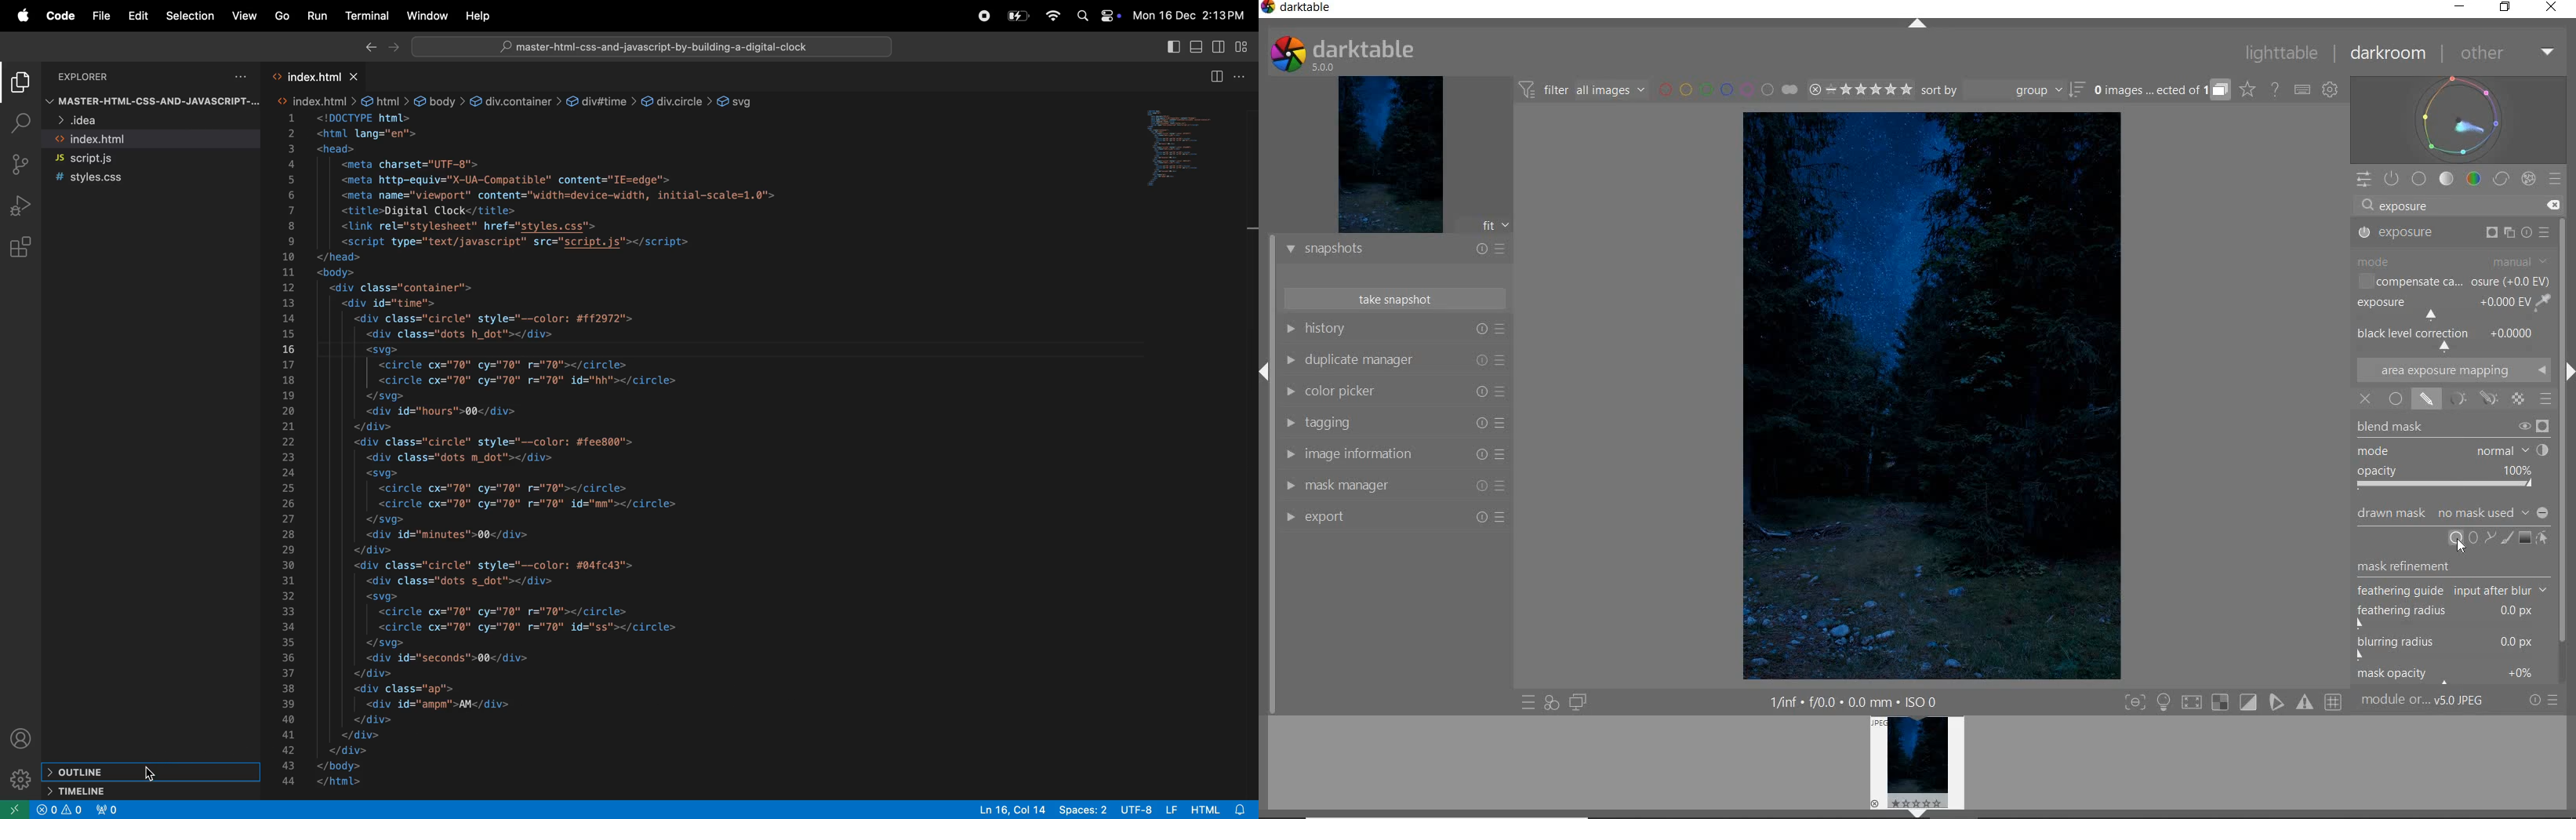  What do you see at coordinates (1917, 766) in the screenshot?
I see `IMAGE PREVIEW` at bounding box center [1917, 766].